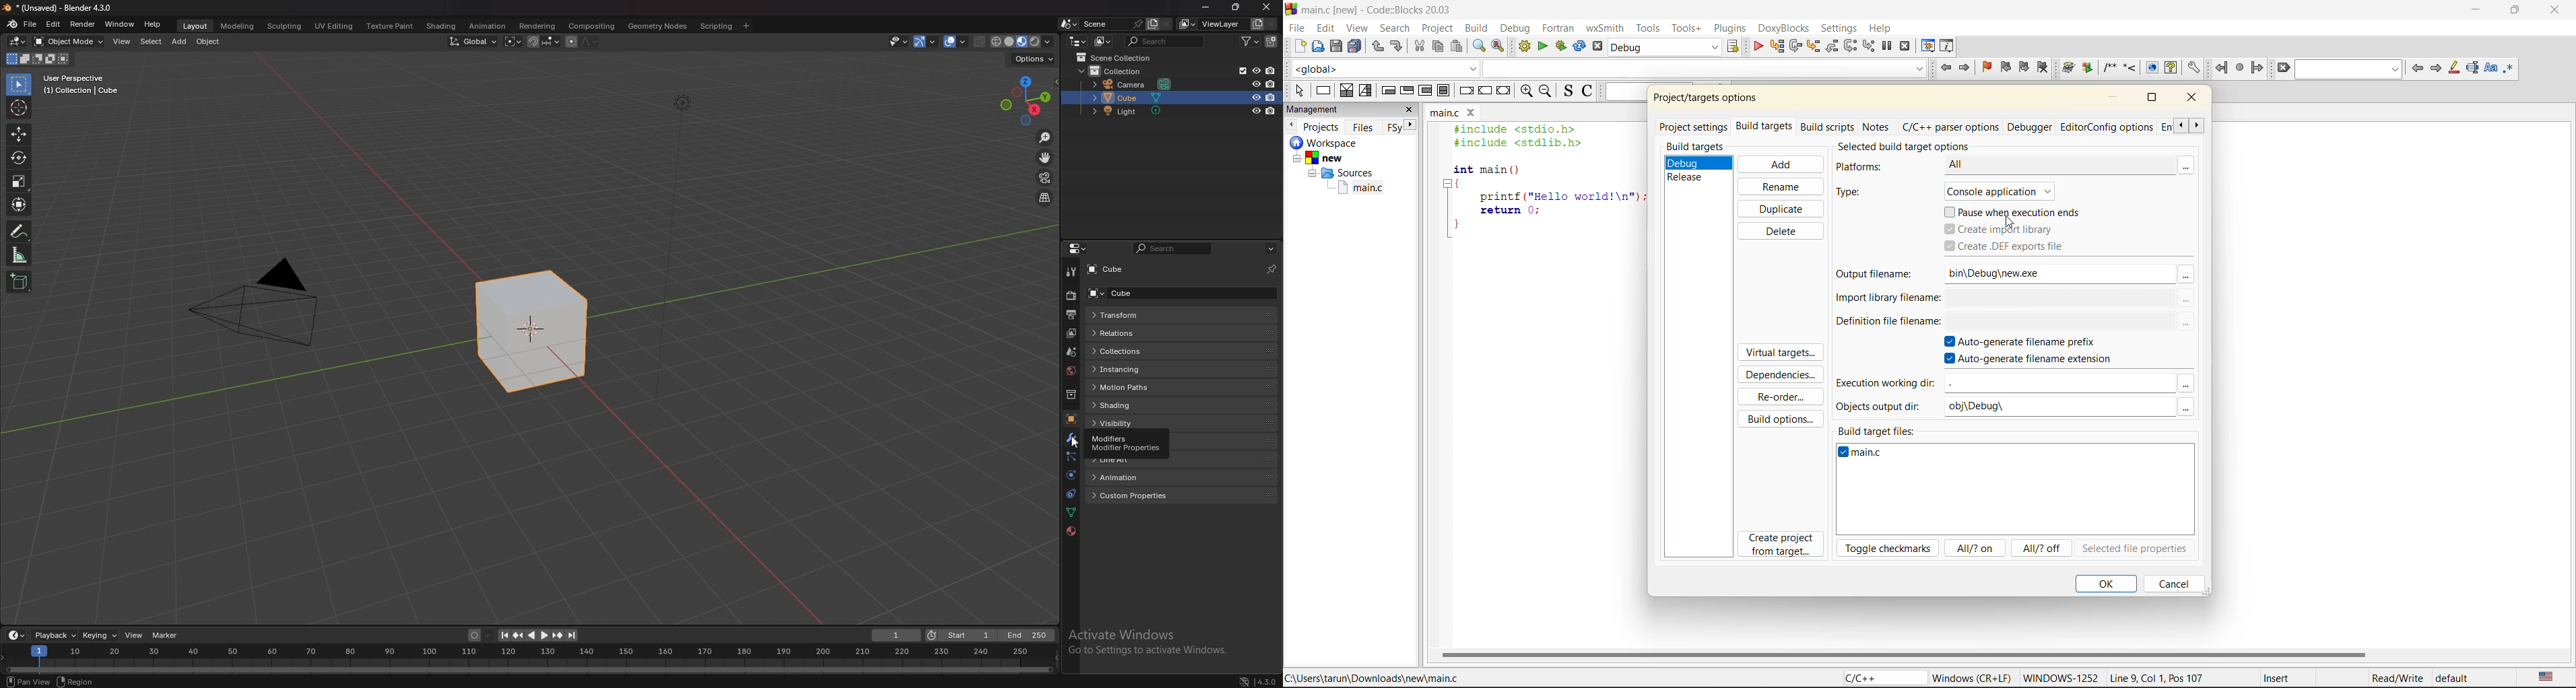  What do you see at coordinates (1325, 90) in the screenshot?
I see `instruction` at bounding box center [1325, 90].